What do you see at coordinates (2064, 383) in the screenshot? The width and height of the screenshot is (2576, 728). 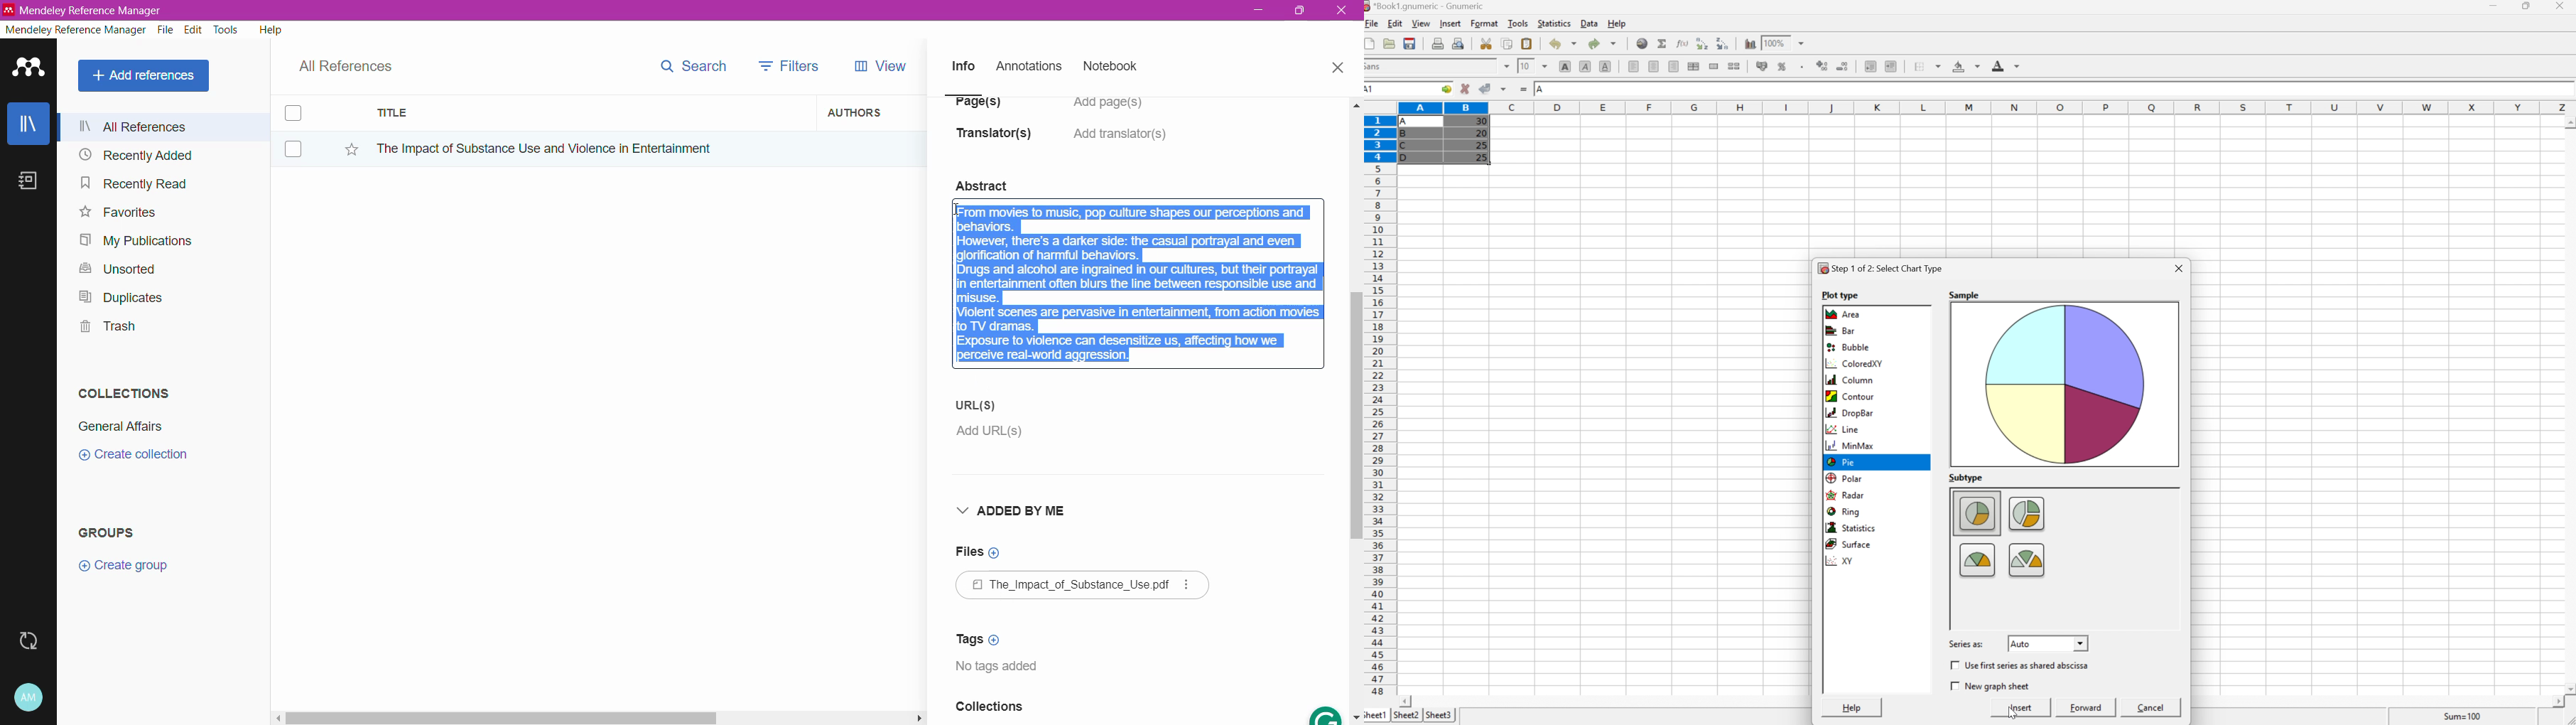 I see `Pie chart sample` at bounding box center [2064, 383].